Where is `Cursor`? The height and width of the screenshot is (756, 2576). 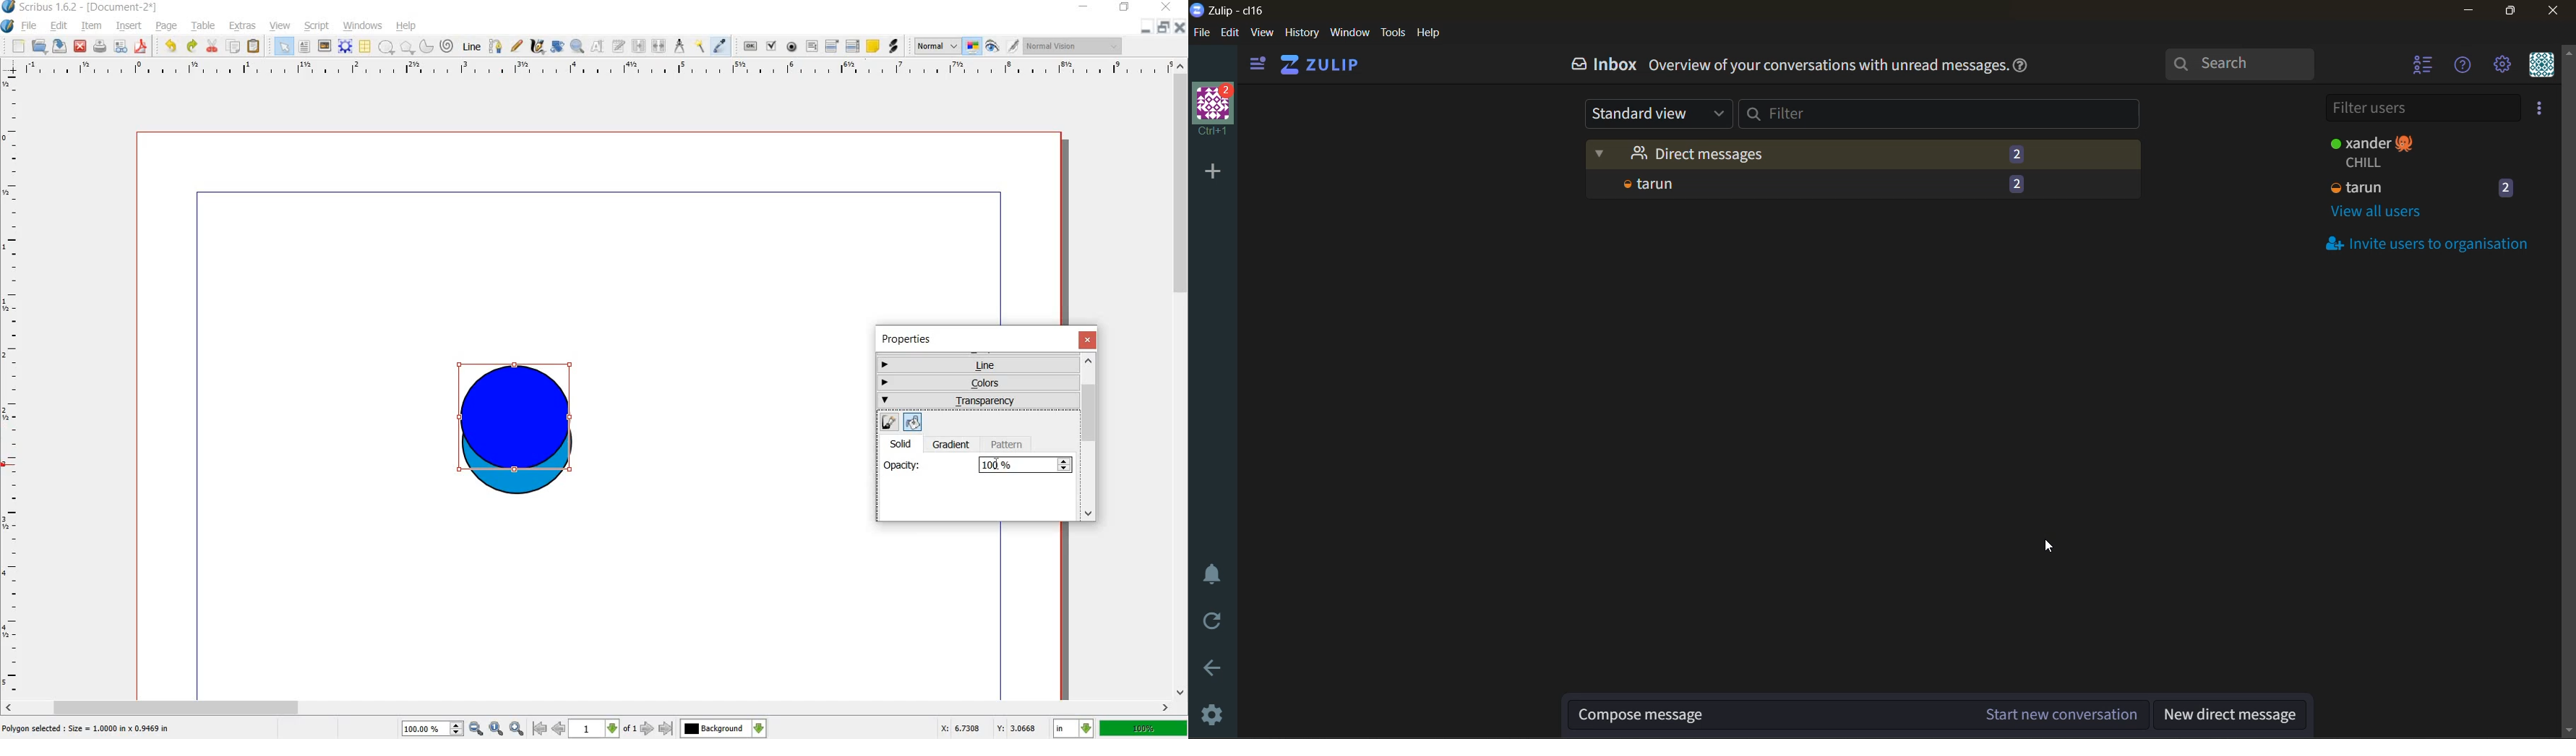
Cursor is located at coordinates (2052, 547).